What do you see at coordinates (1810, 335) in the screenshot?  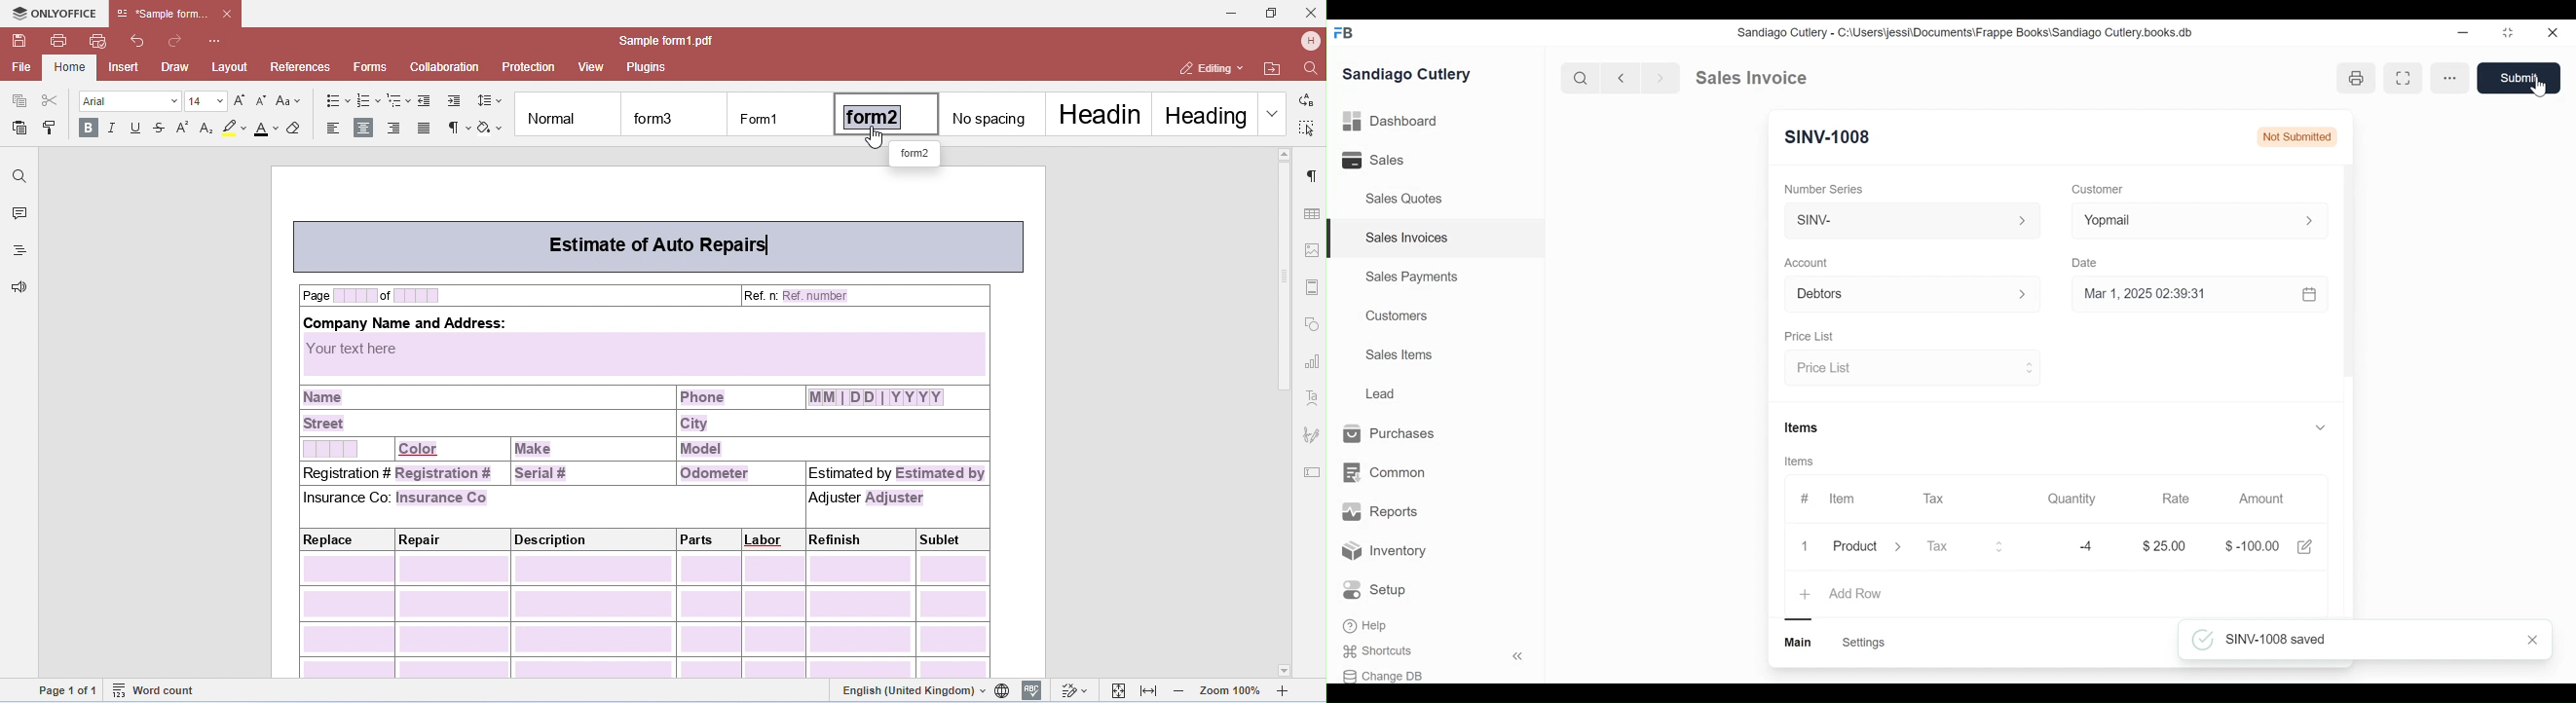 I see `Price list` at bounding box center [1810, 335].